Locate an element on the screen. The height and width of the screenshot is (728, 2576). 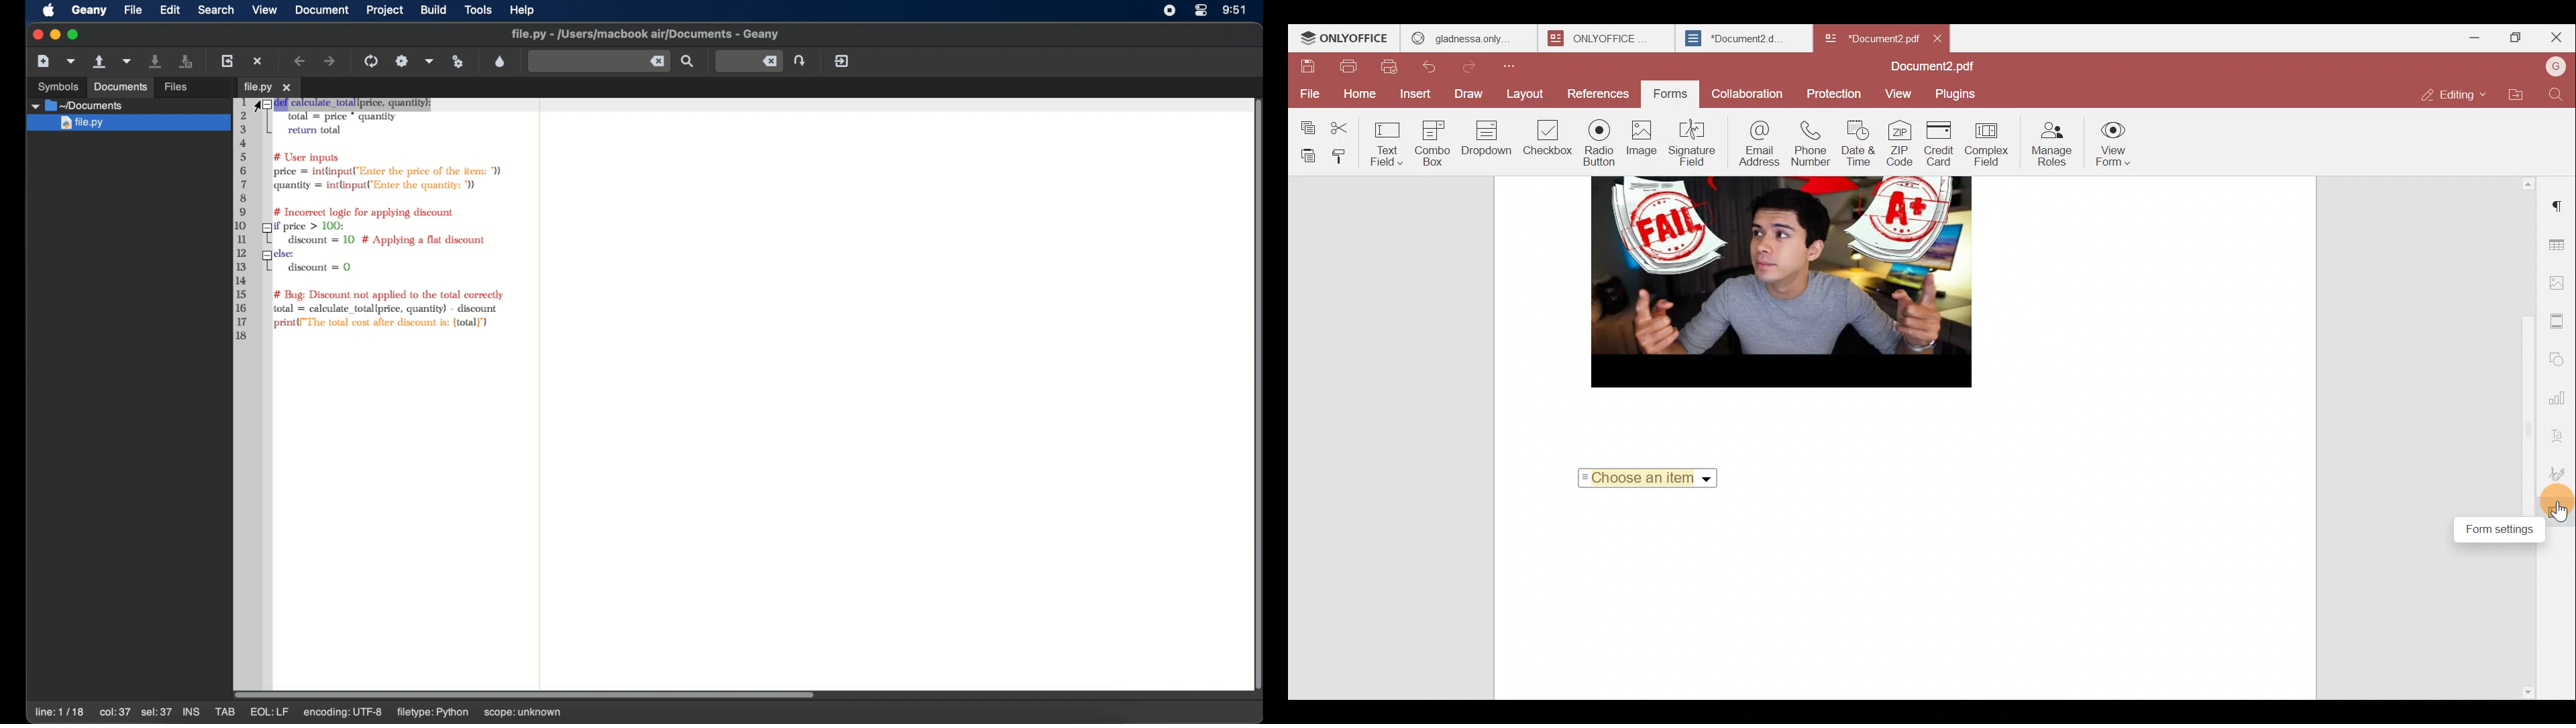
View form is located at coordinates (2114, 141).